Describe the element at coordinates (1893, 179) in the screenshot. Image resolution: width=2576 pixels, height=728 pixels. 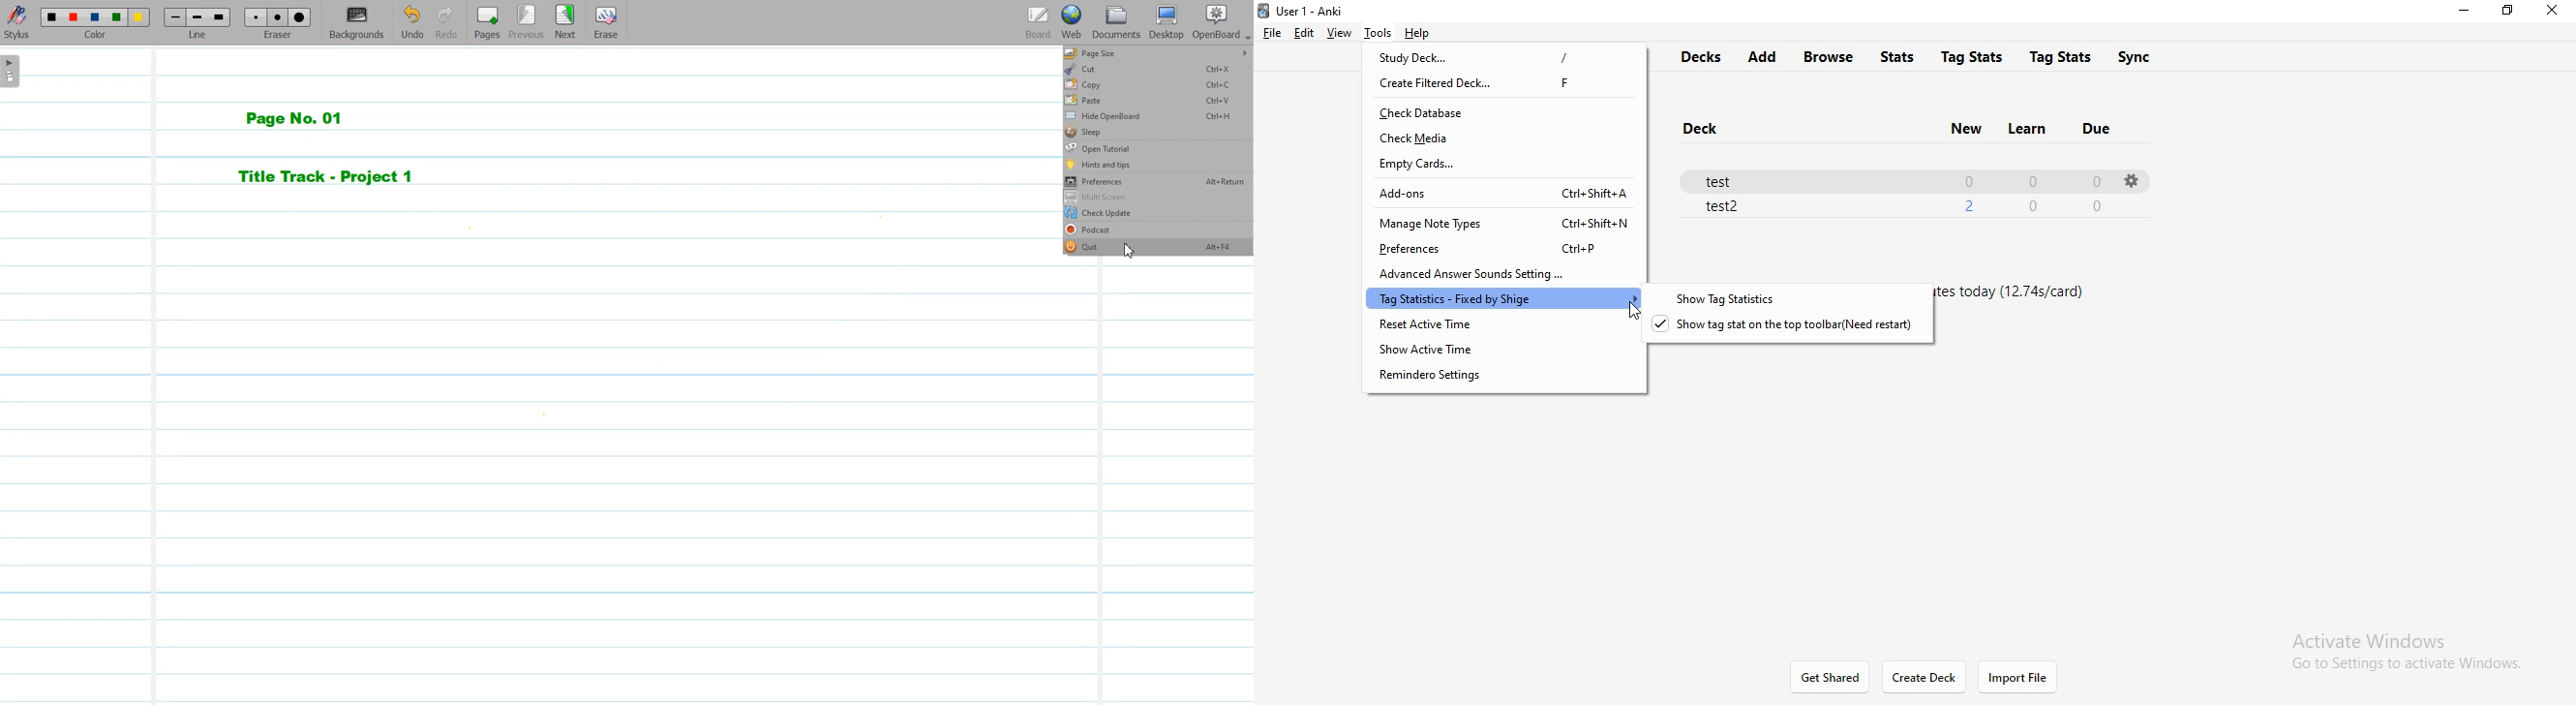
I see `test` at that location.